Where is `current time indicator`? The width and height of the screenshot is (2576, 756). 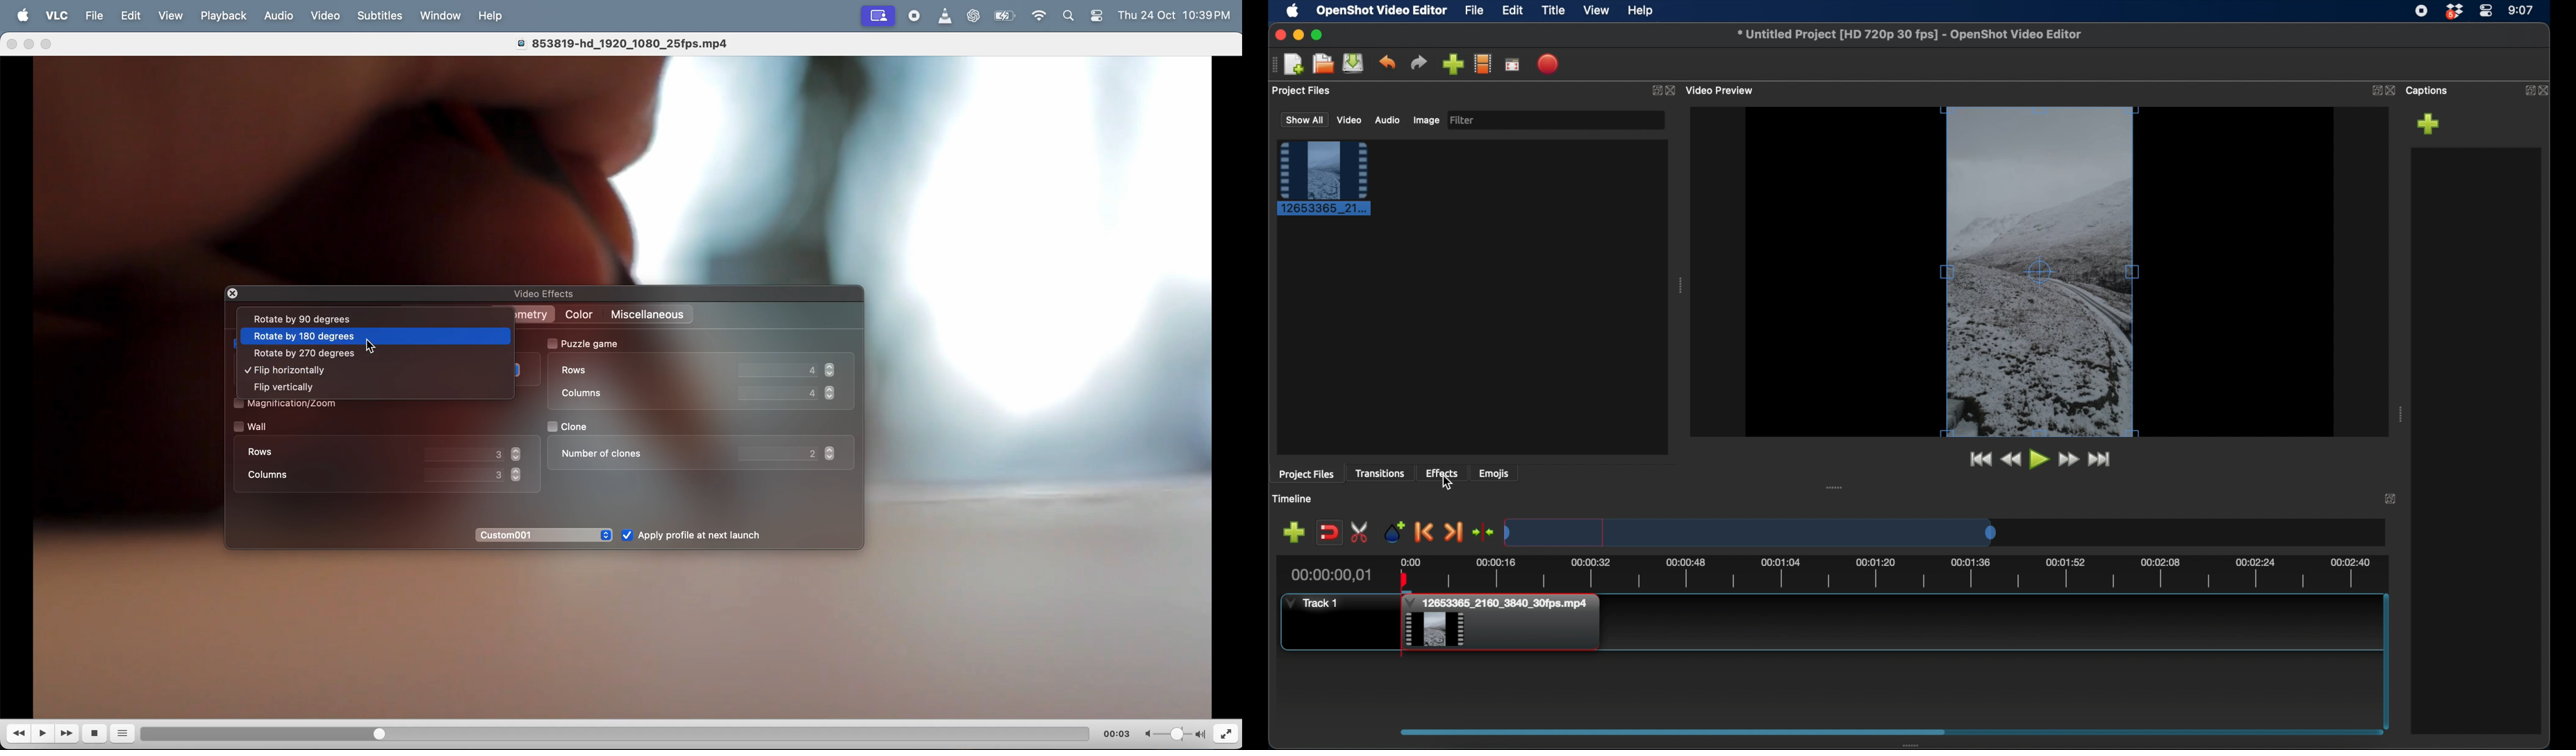
current time indicator is located at coordinates (1330, 576).